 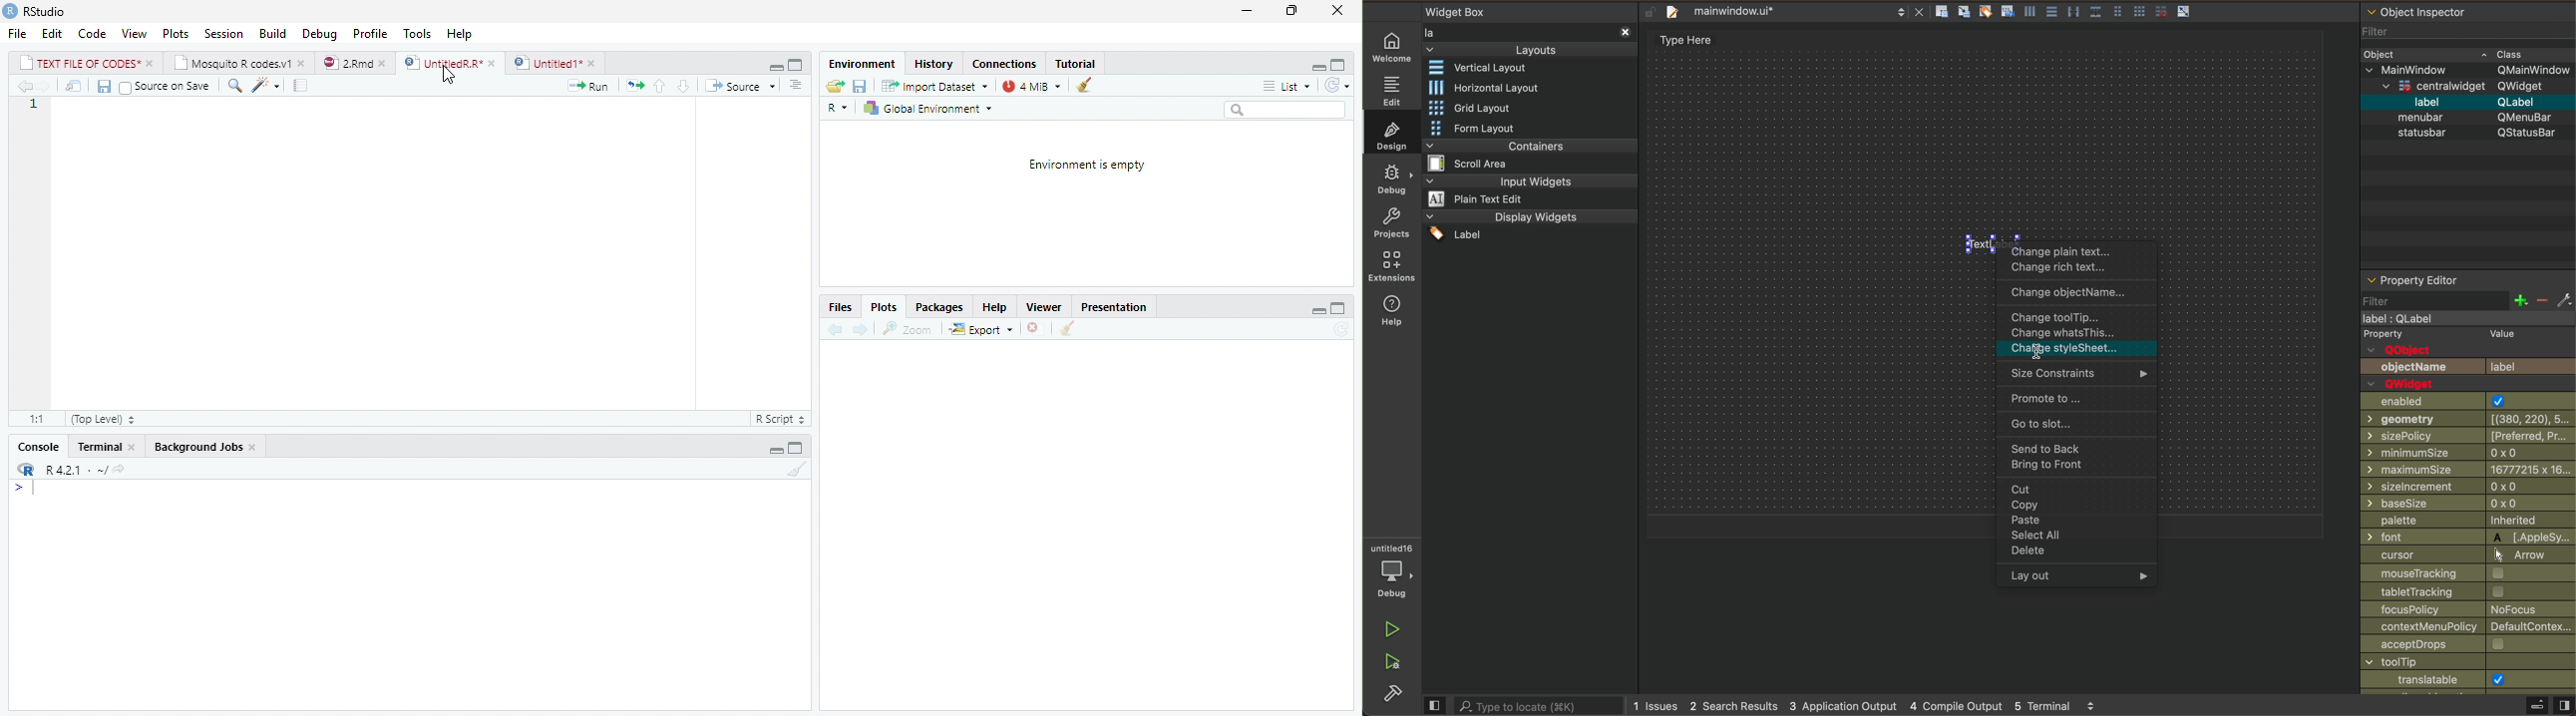 I want to click on maximum size, so click(x=2468, y=471).